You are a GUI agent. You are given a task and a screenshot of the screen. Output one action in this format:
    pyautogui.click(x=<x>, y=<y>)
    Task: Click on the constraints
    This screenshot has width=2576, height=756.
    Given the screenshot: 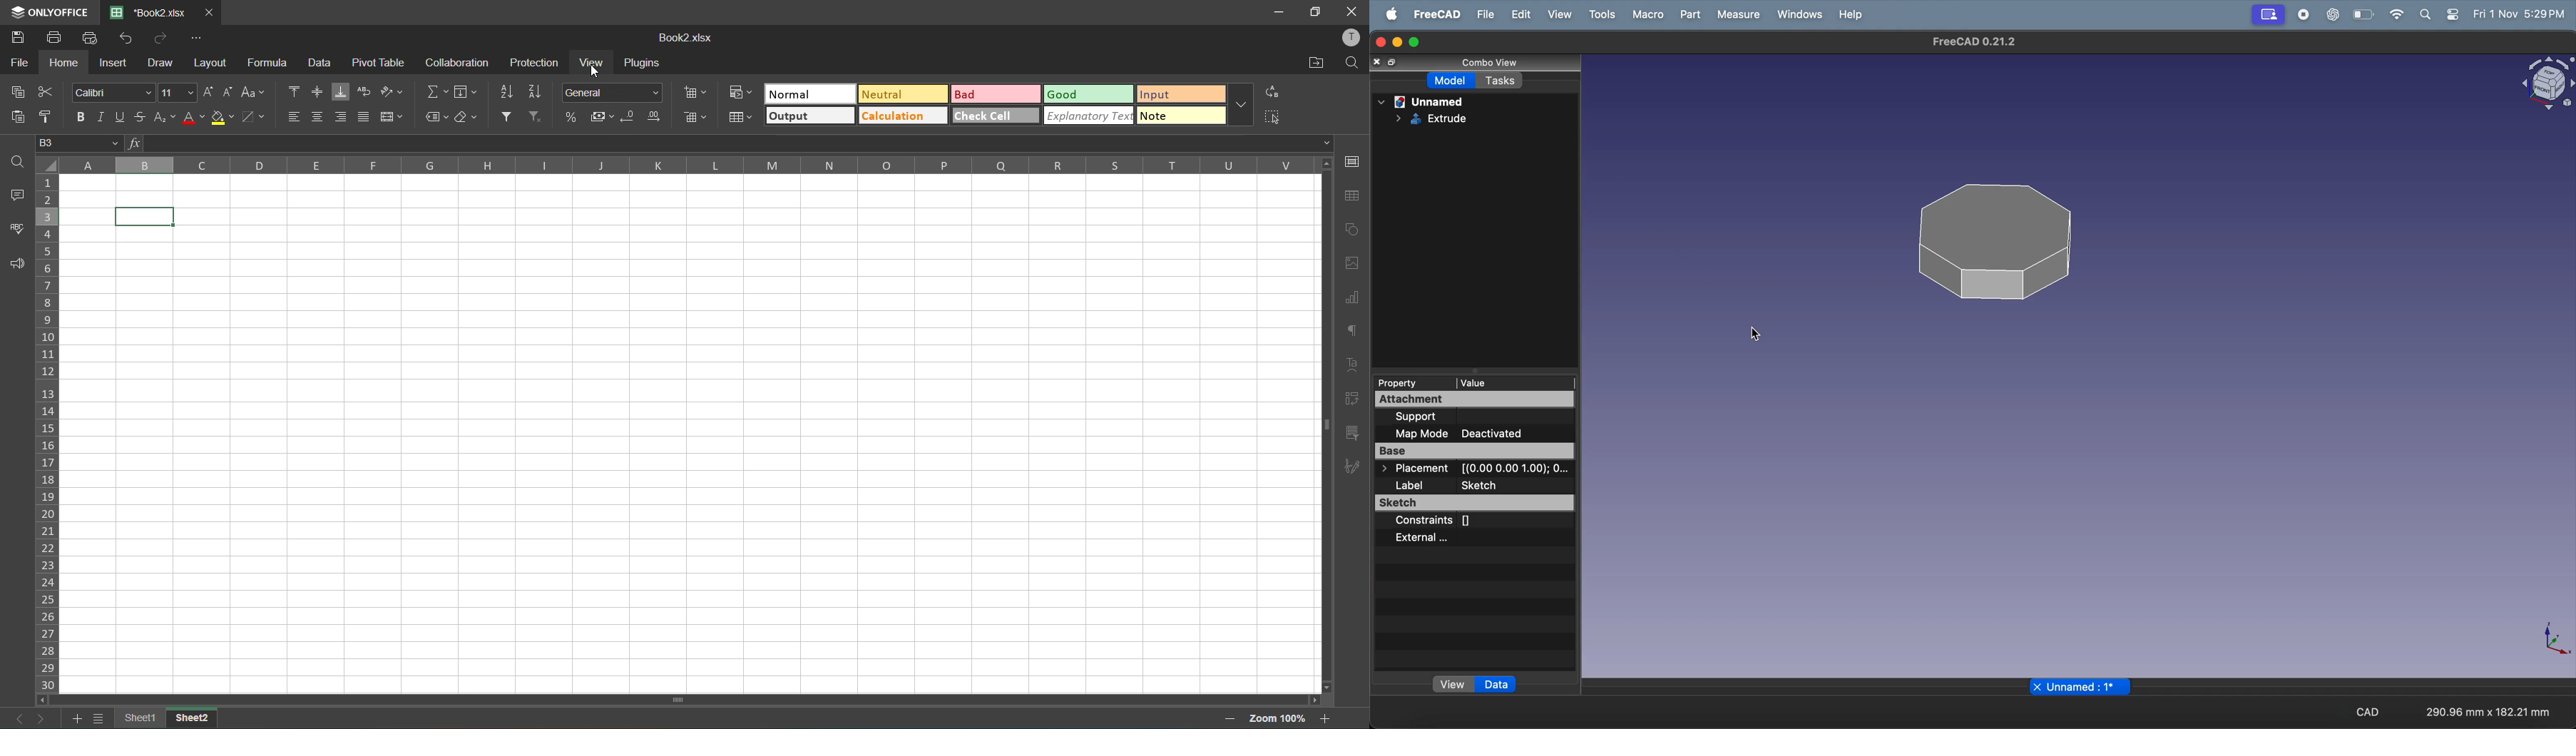 What is the action you would take?
    pyautogui.click(x=1444, y=520)
    